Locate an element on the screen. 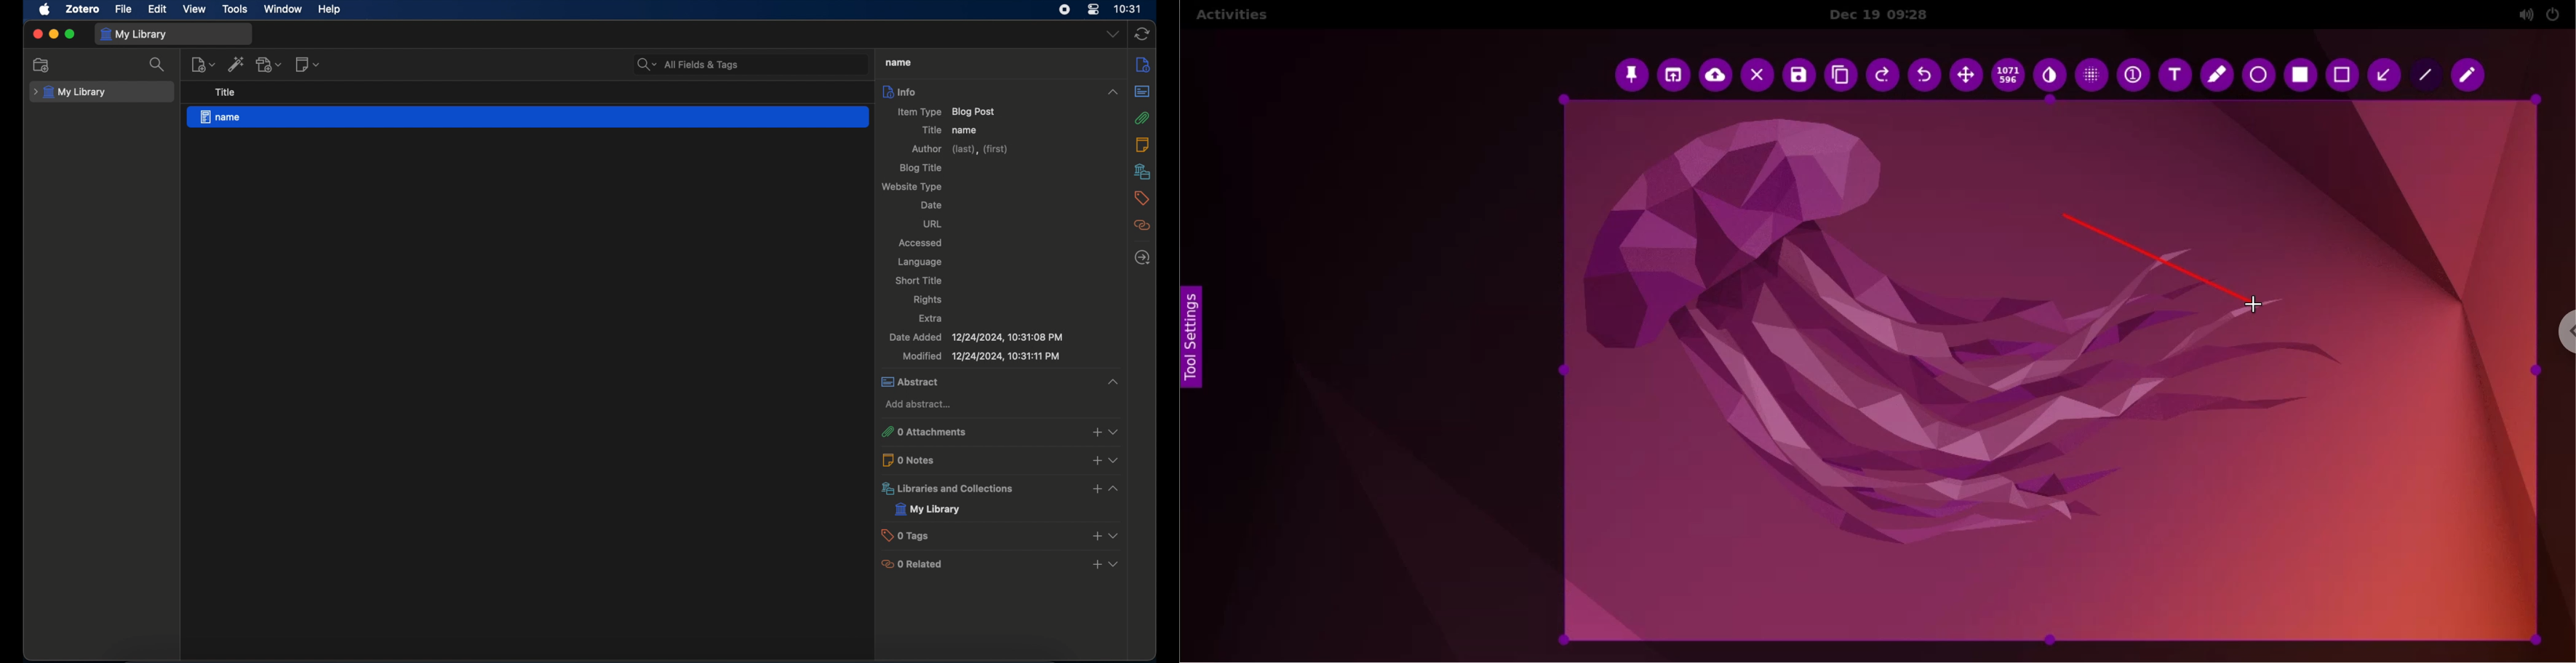 The image size is (2576, 672). 0 tags is located at coordinates (1003, 535).